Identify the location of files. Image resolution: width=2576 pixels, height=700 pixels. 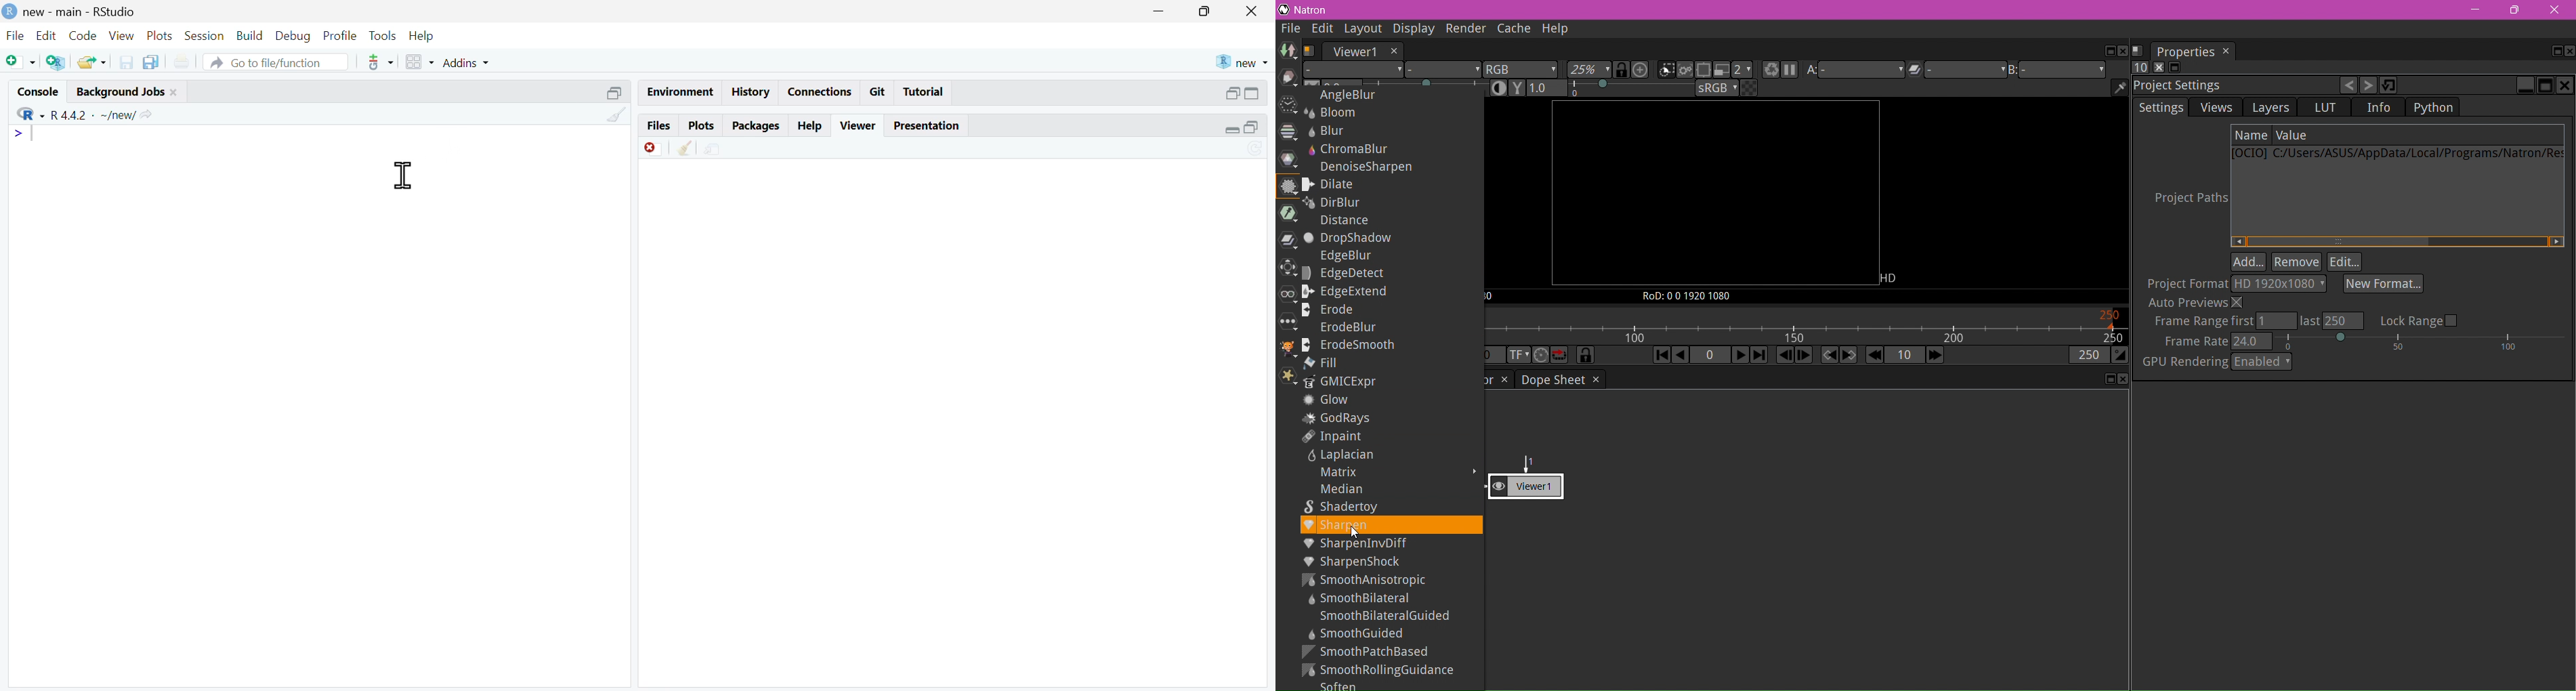
(658, 126).